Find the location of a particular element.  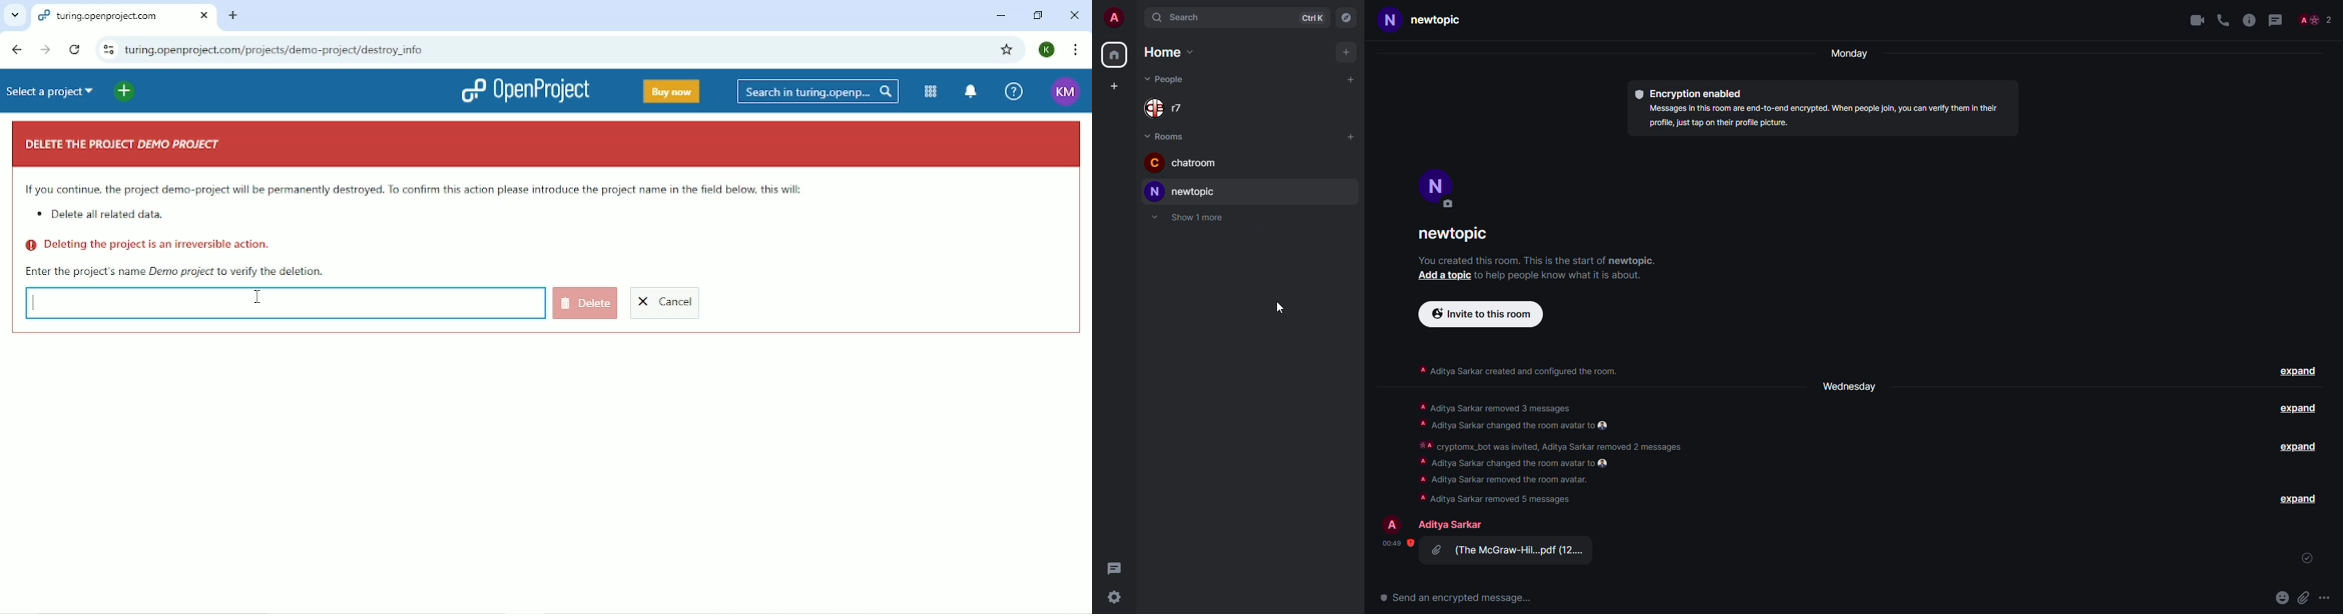

people is located at coordinates (1168, 79).